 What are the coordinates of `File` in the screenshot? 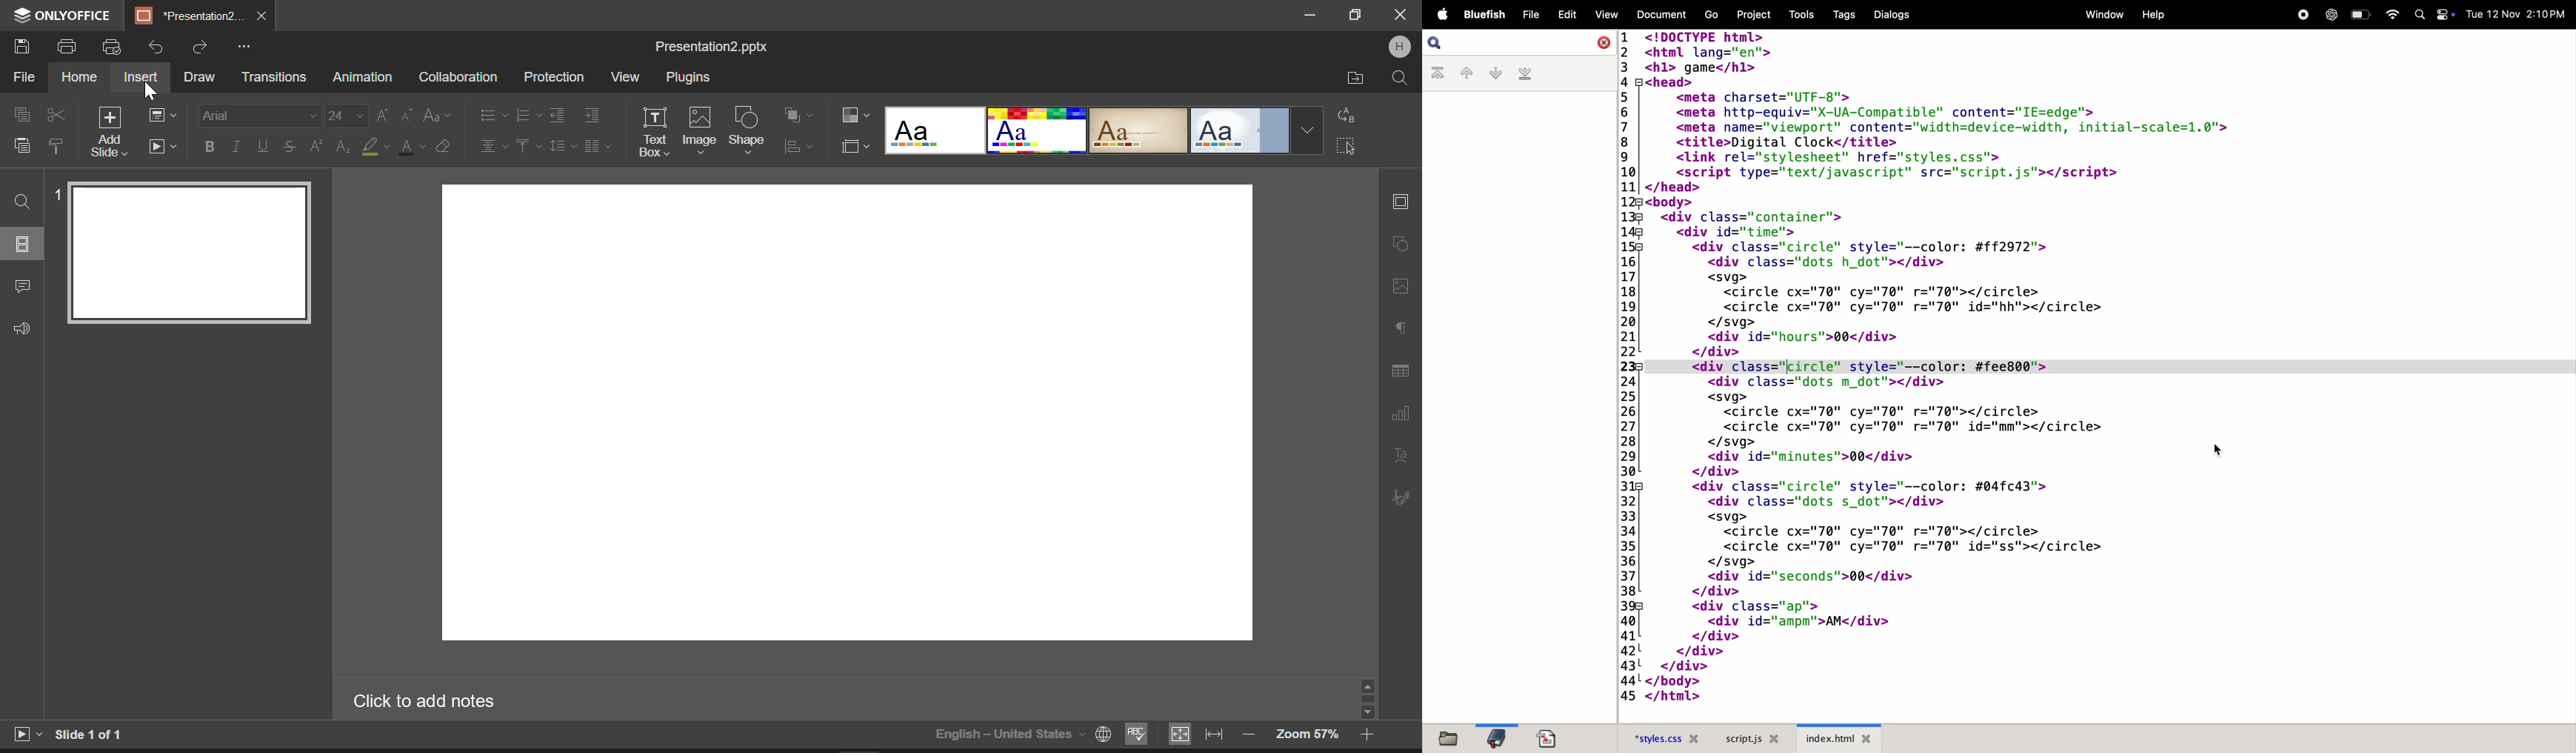 It's located at (22, 80).